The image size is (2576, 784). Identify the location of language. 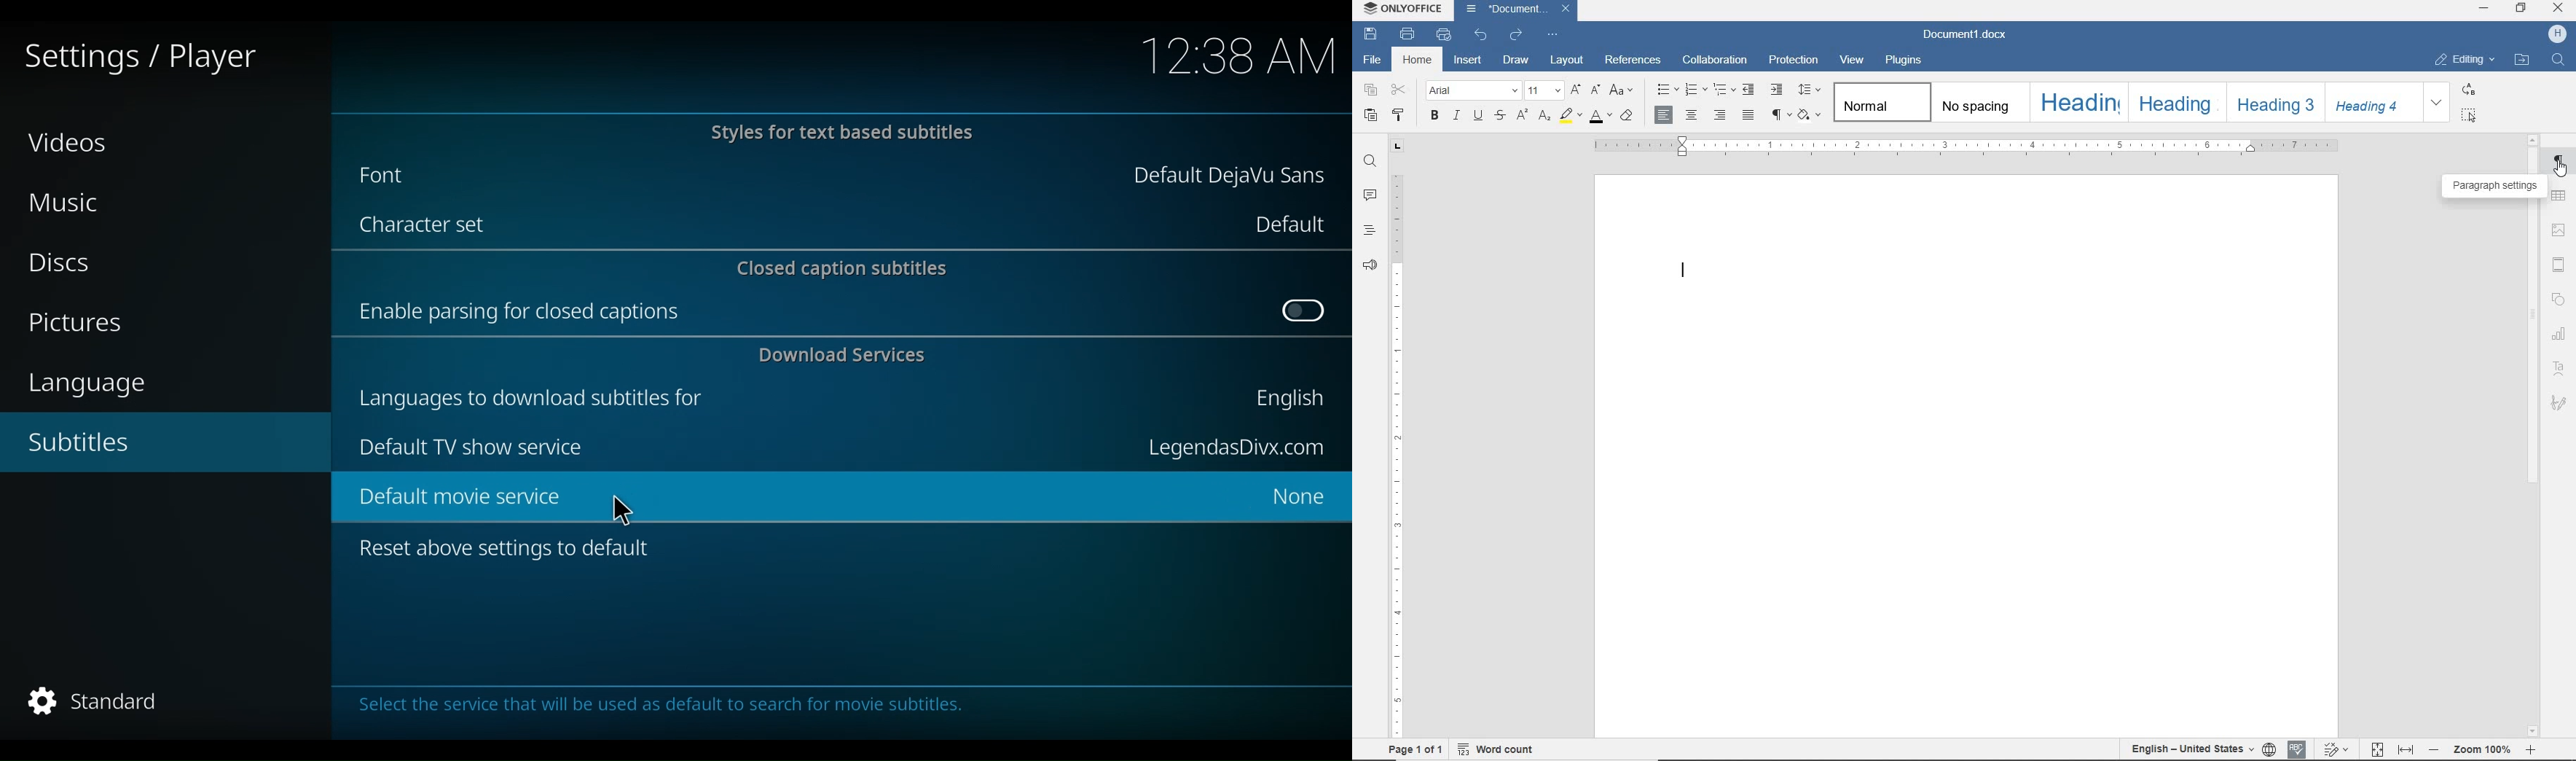
(95, 384).